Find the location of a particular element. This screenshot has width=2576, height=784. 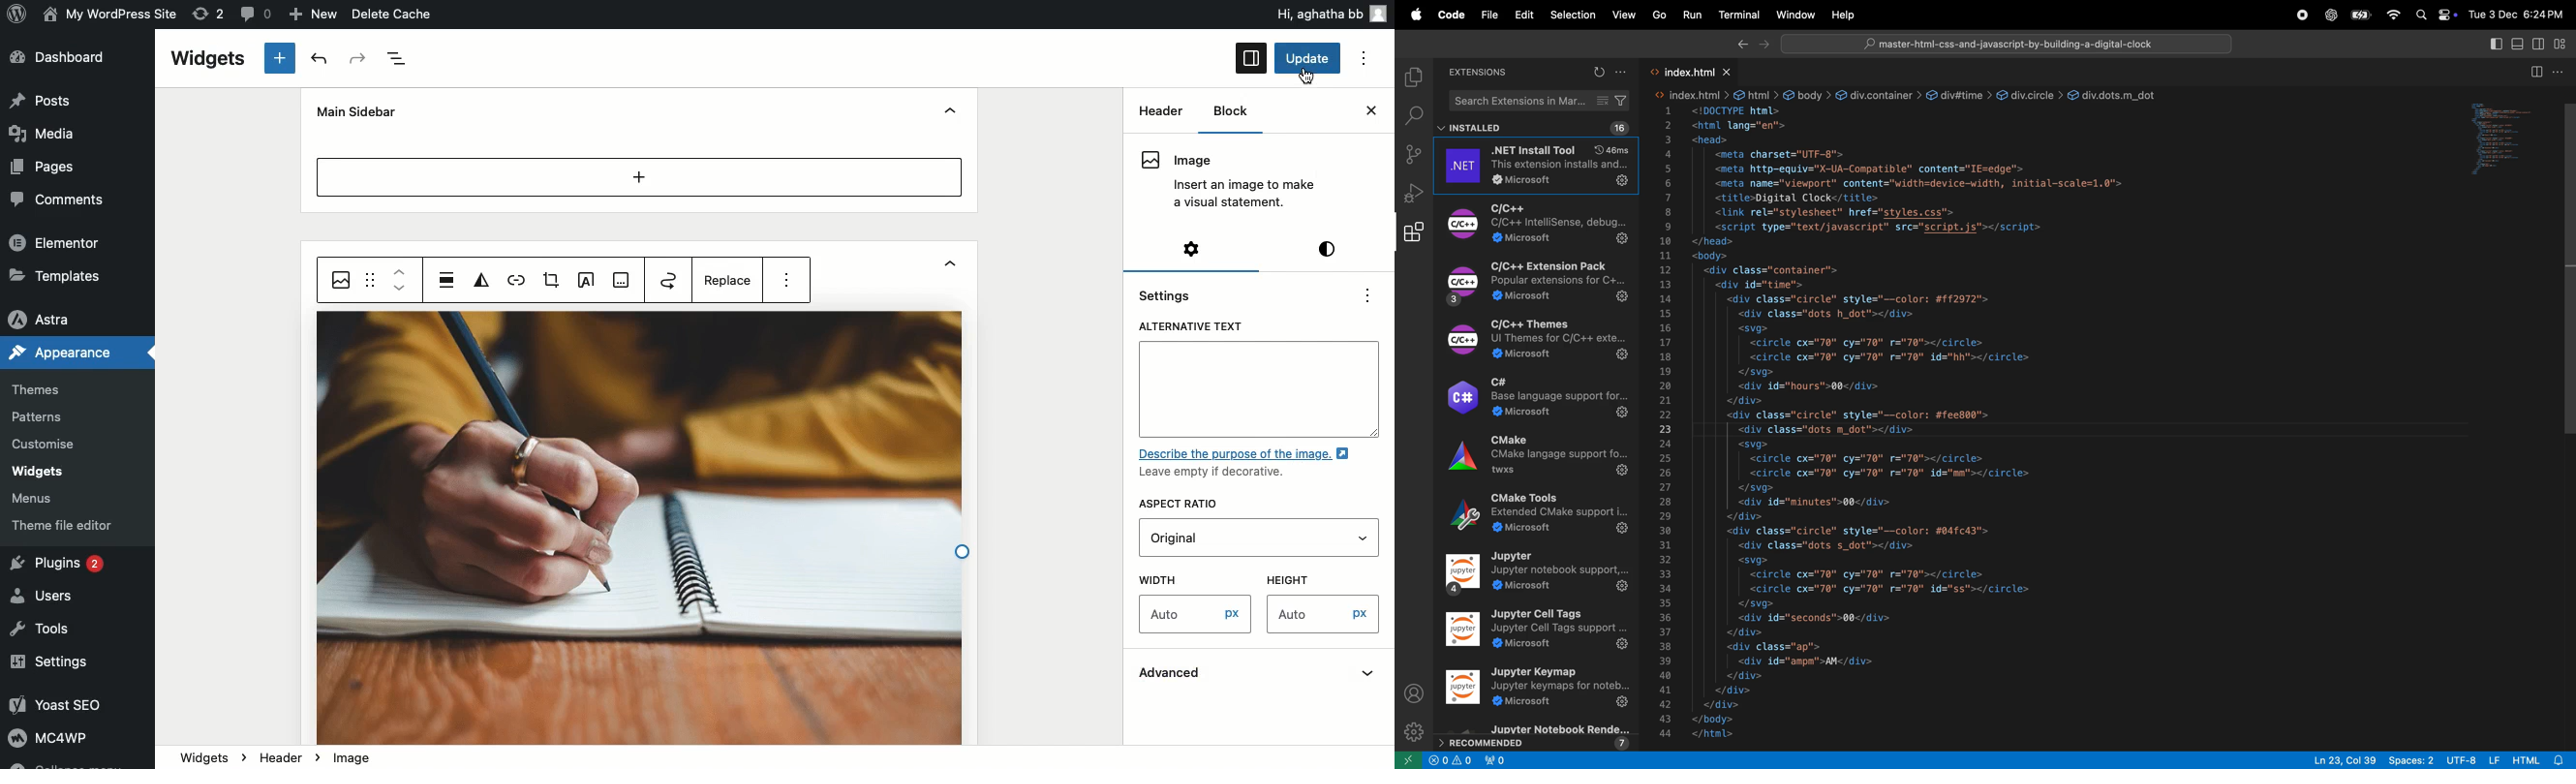

Tools is located at coordinates (42, 631).